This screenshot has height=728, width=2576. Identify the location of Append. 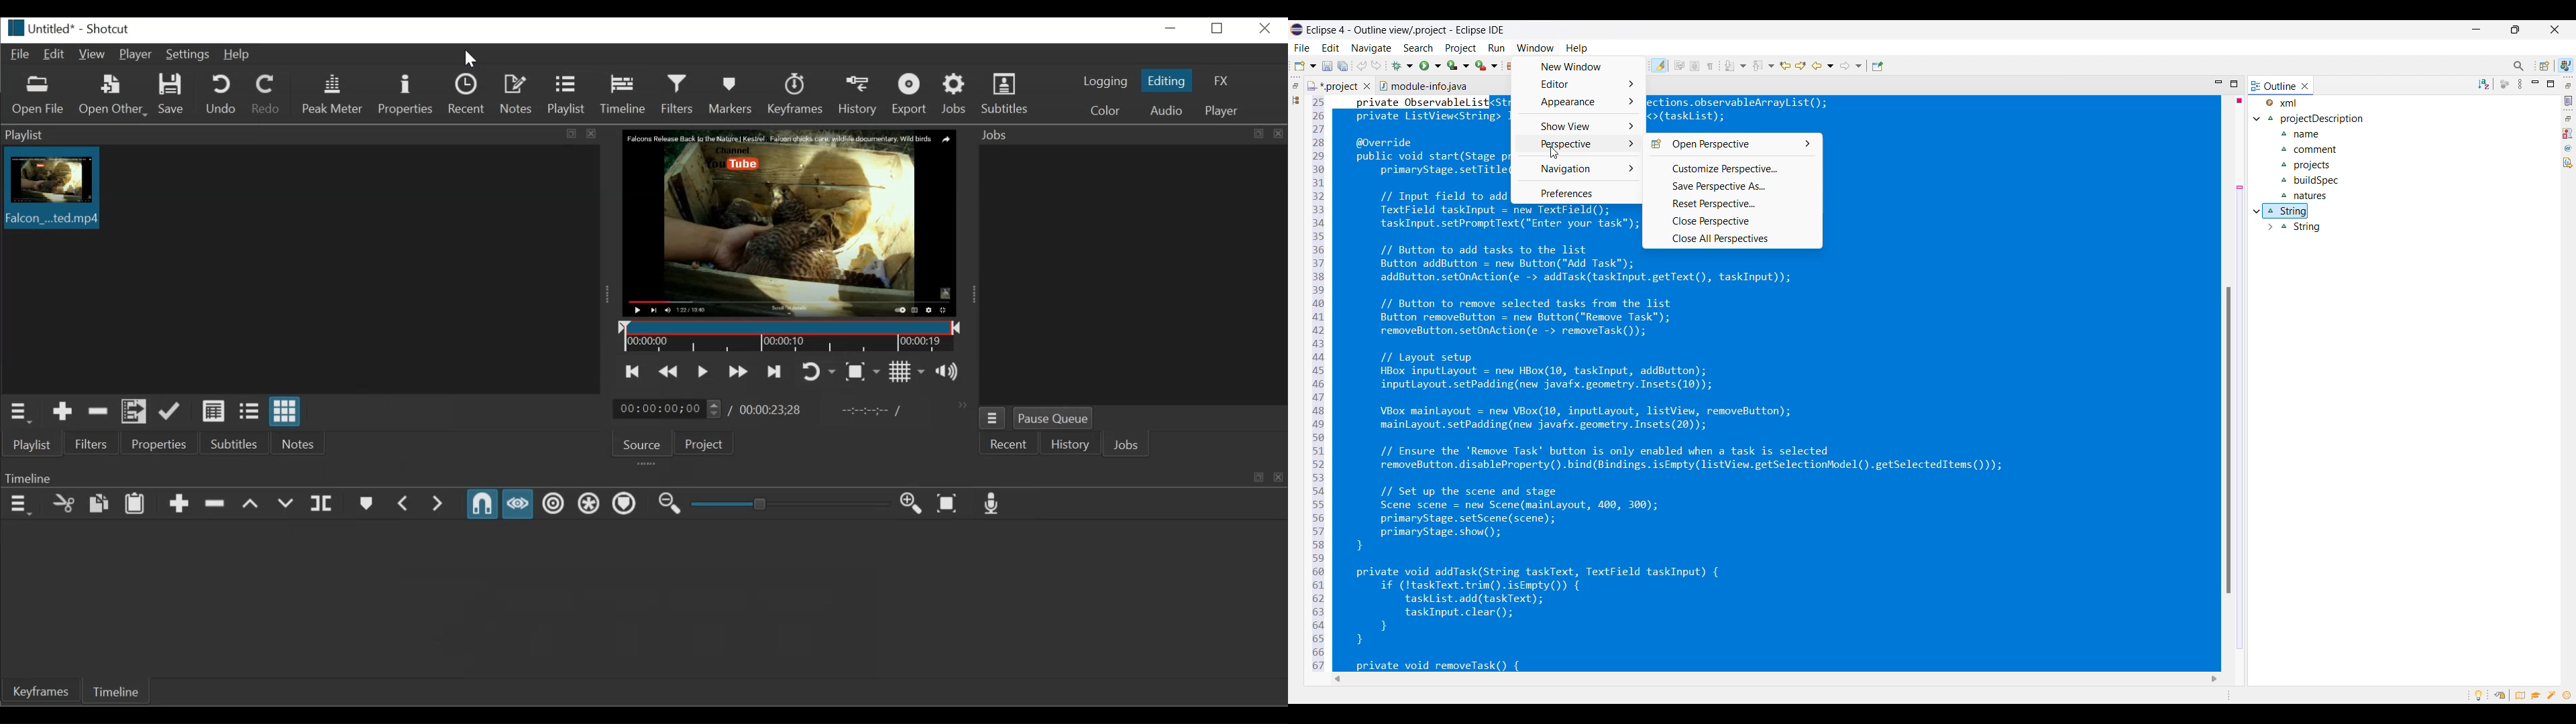
(176, 502).